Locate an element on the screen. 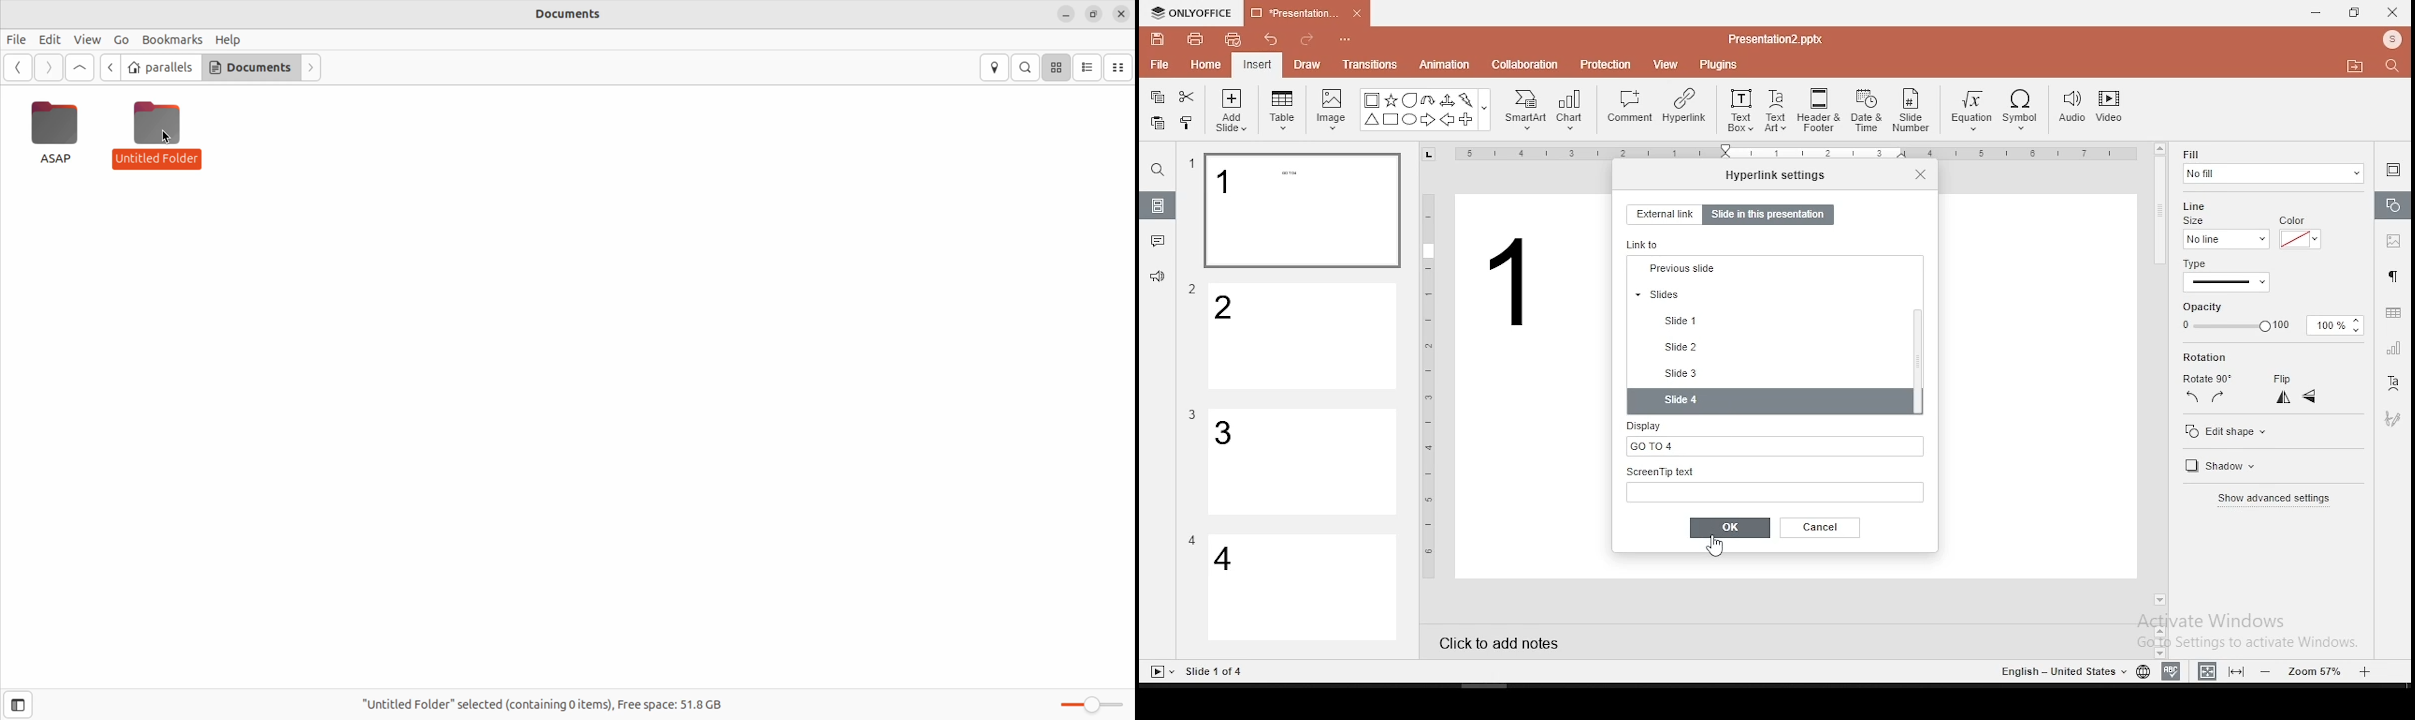  slide 4 is located at coordinates (1771, 402).